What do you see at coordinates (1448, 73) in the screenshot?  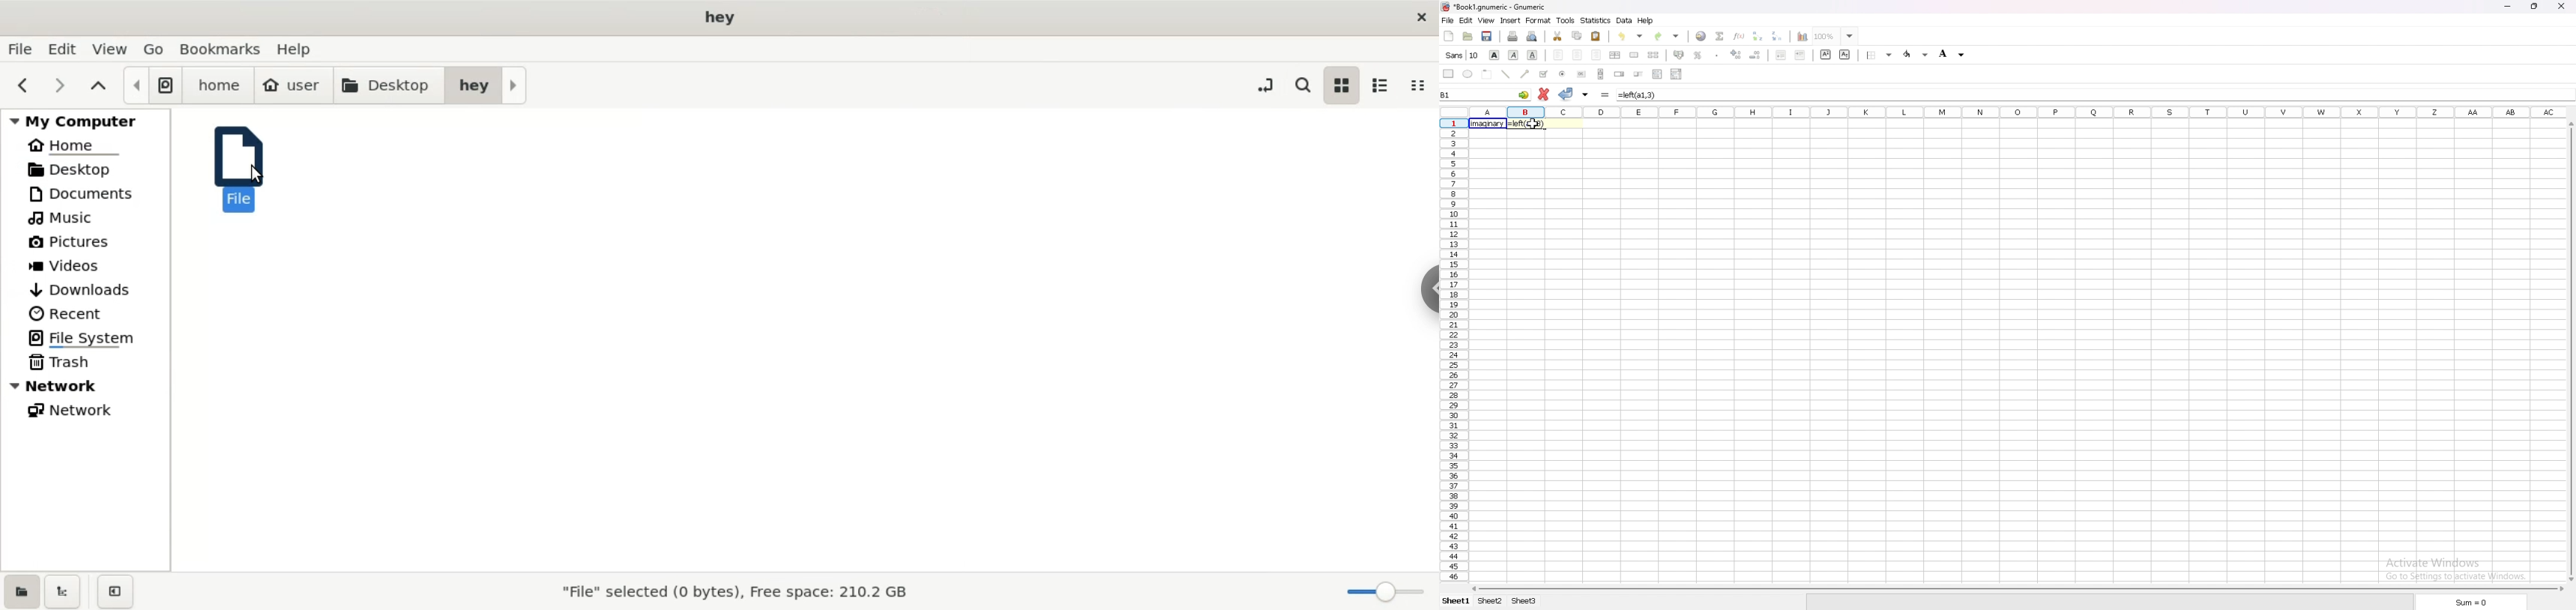 I see `rectangle` at bounding box center [1448, 73].